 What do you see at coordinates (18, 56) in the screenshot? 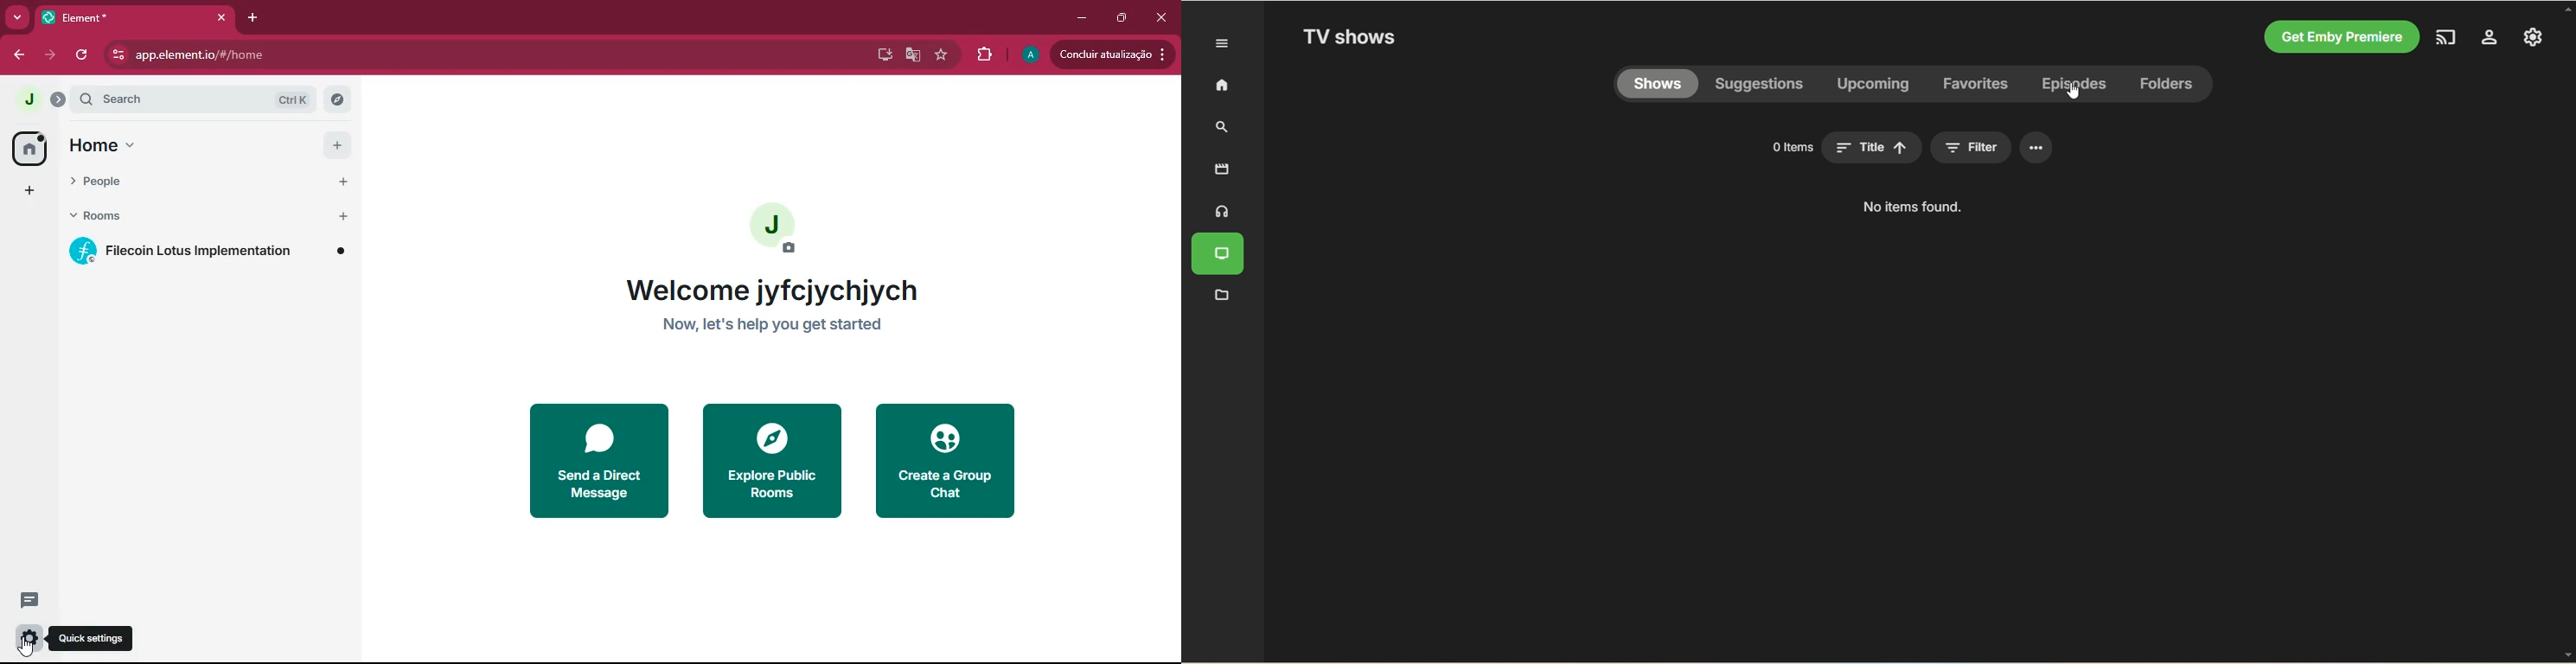
I see `back` at bounding box center [18, 56].